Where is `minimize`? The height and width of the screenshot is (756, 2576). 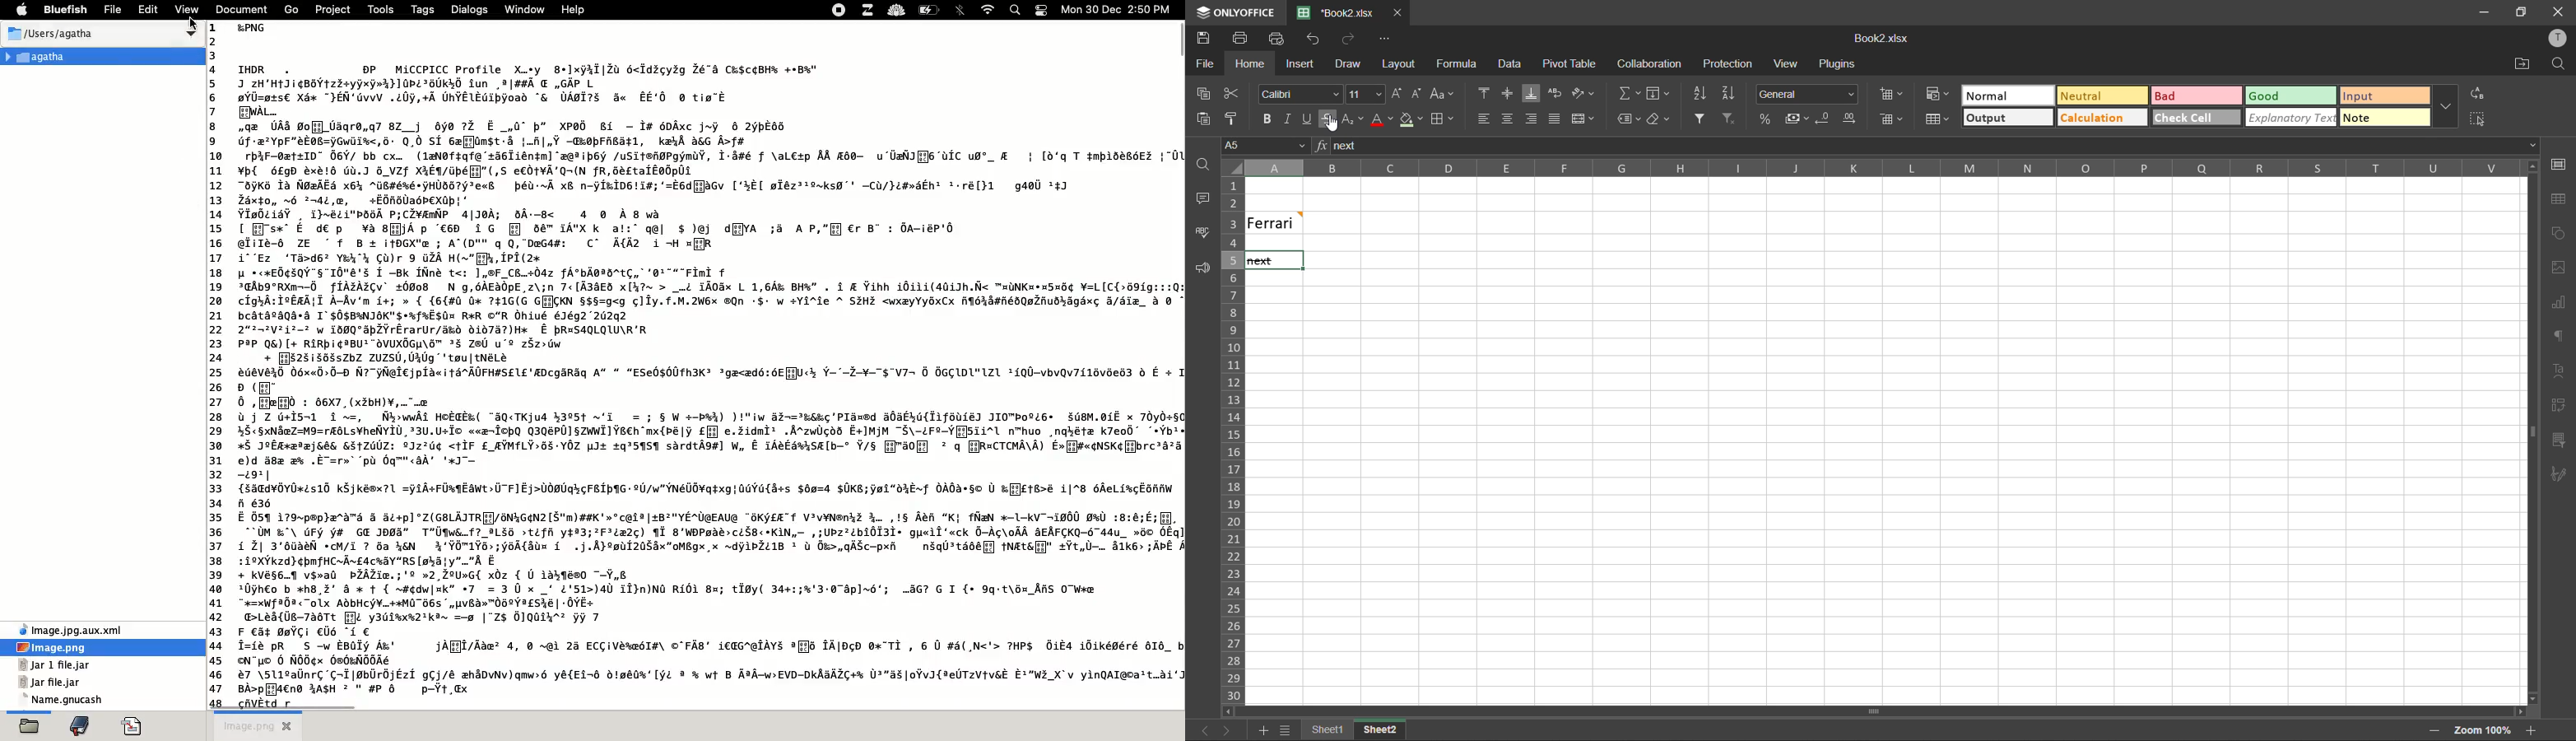 minimize is located at coordinates (2485, 12).